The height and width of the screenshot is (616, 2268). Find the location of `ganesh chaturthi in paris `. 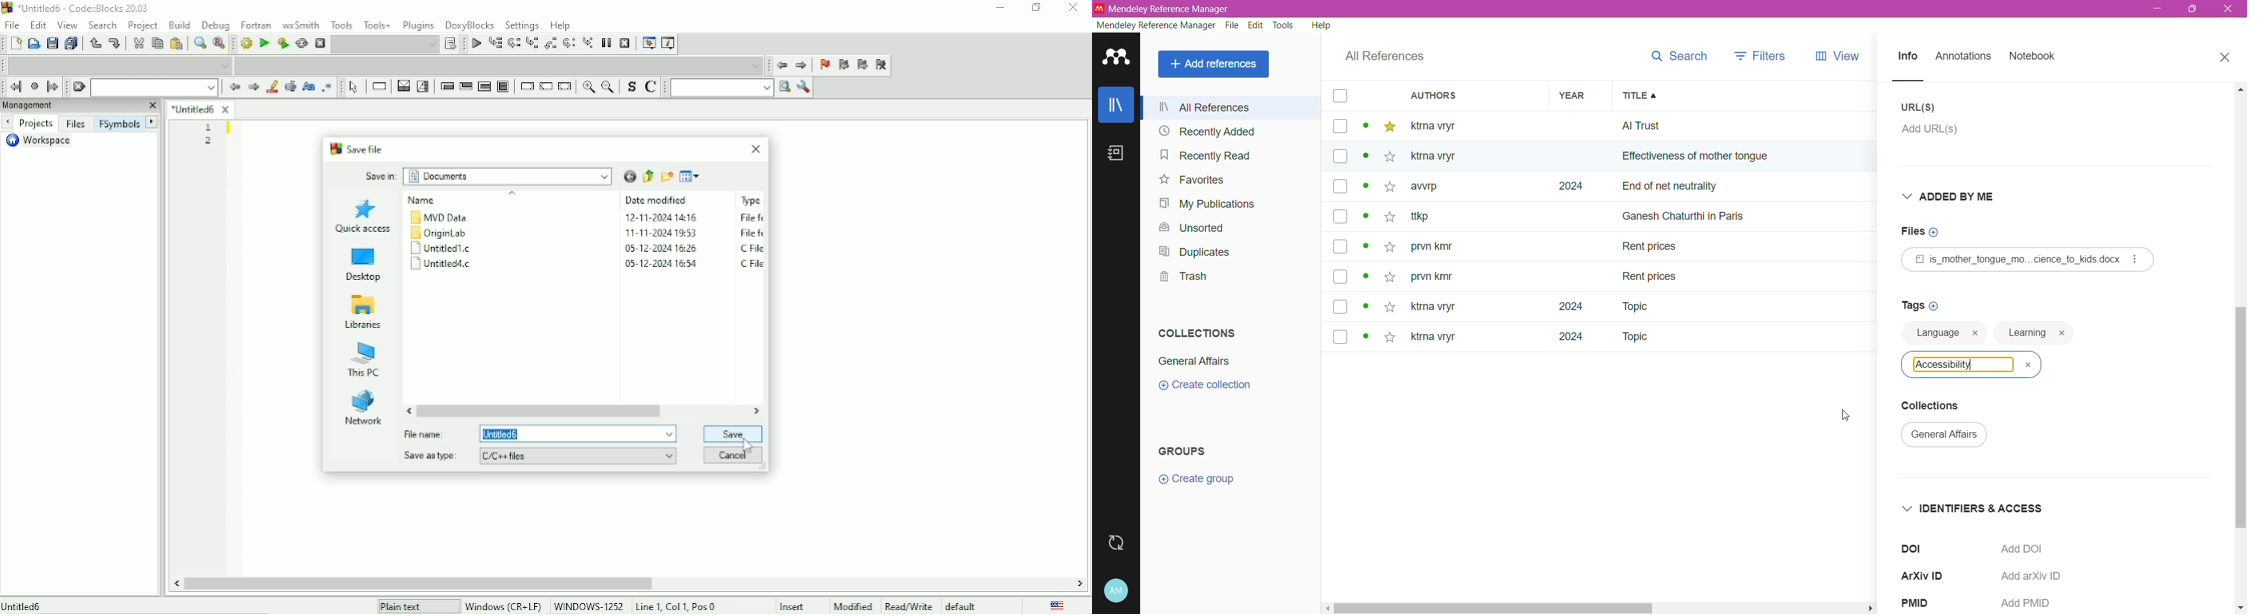

ganesh chaturthi in paris  is located at coordinates (1698, 211).